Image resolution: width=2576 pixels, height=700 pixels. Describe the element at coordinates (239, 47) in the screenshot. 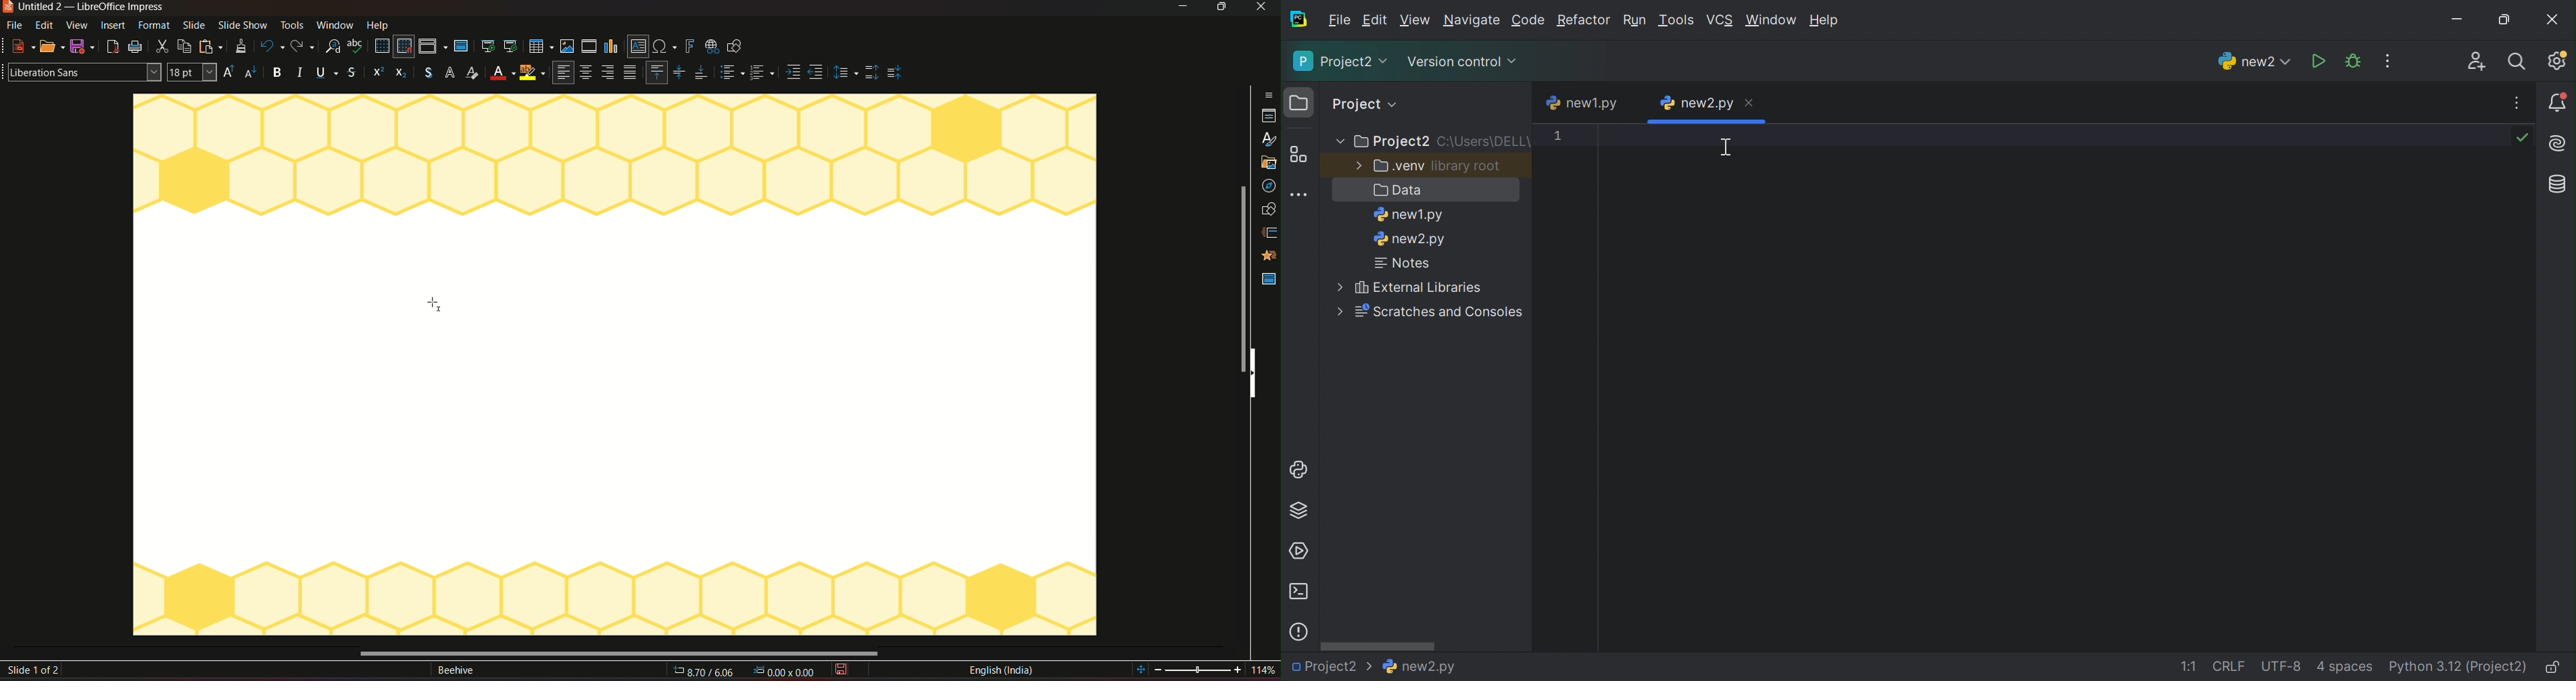

I see `clone formatting` at that location.